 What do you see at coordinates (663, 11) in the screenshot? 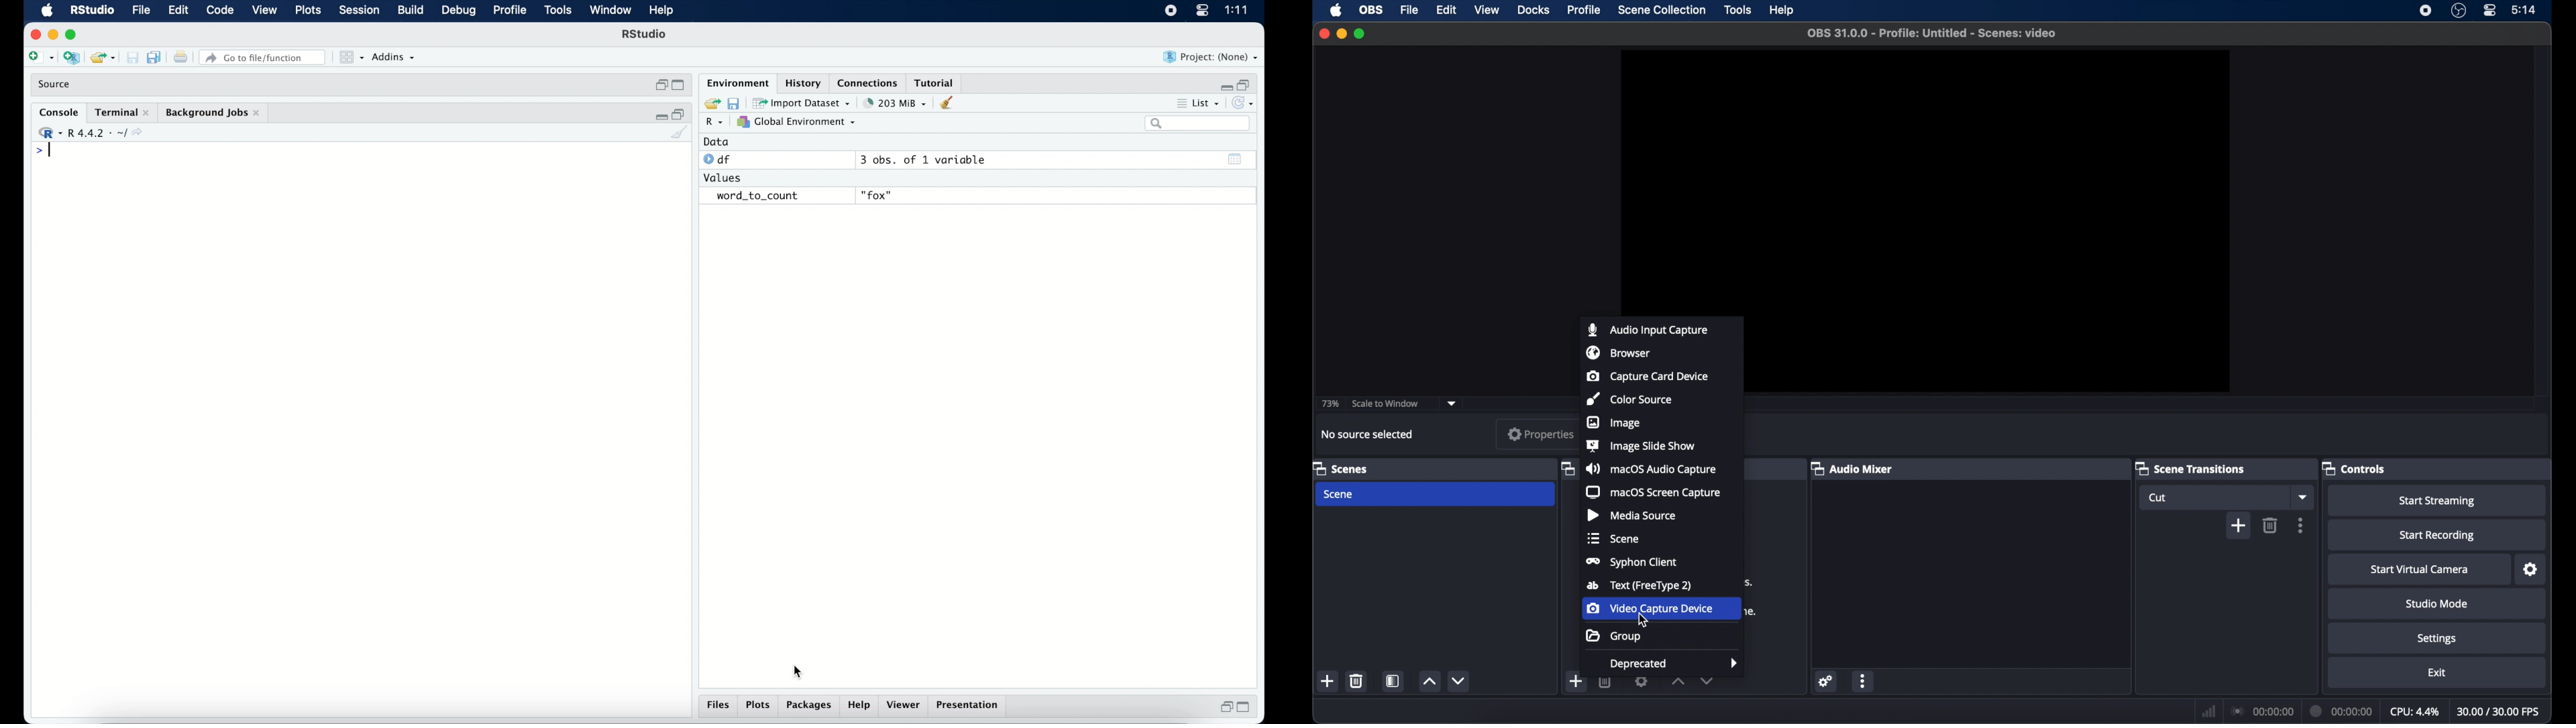
I see `help` at bounding box center [663, 11].